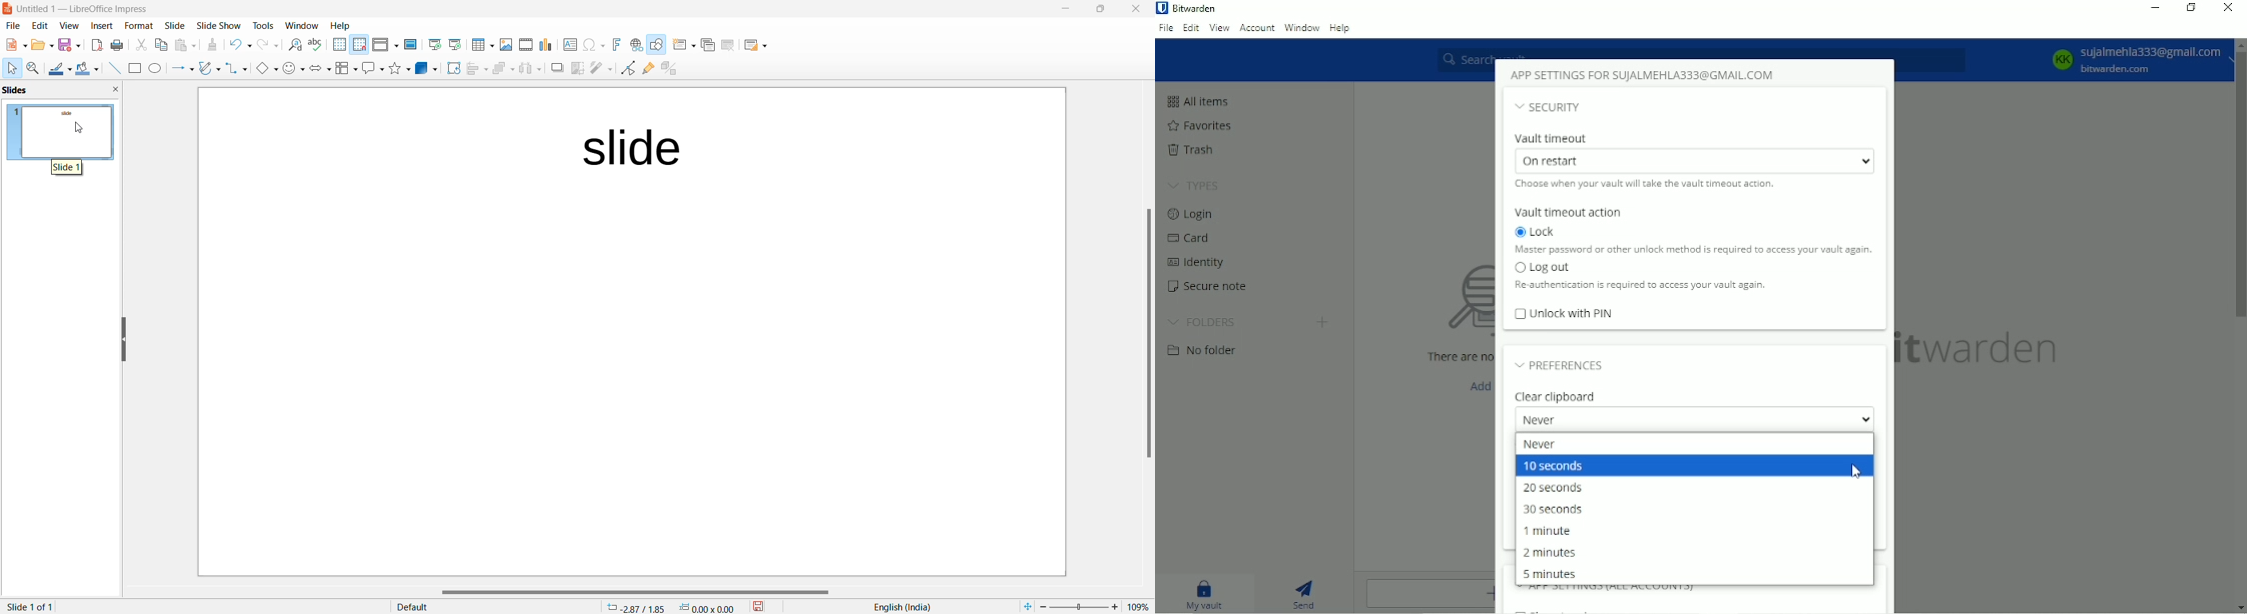  What do you see at coordinates (504, 43) in the screenshot?
I see `Insert images` at bounding box center [504, 43].